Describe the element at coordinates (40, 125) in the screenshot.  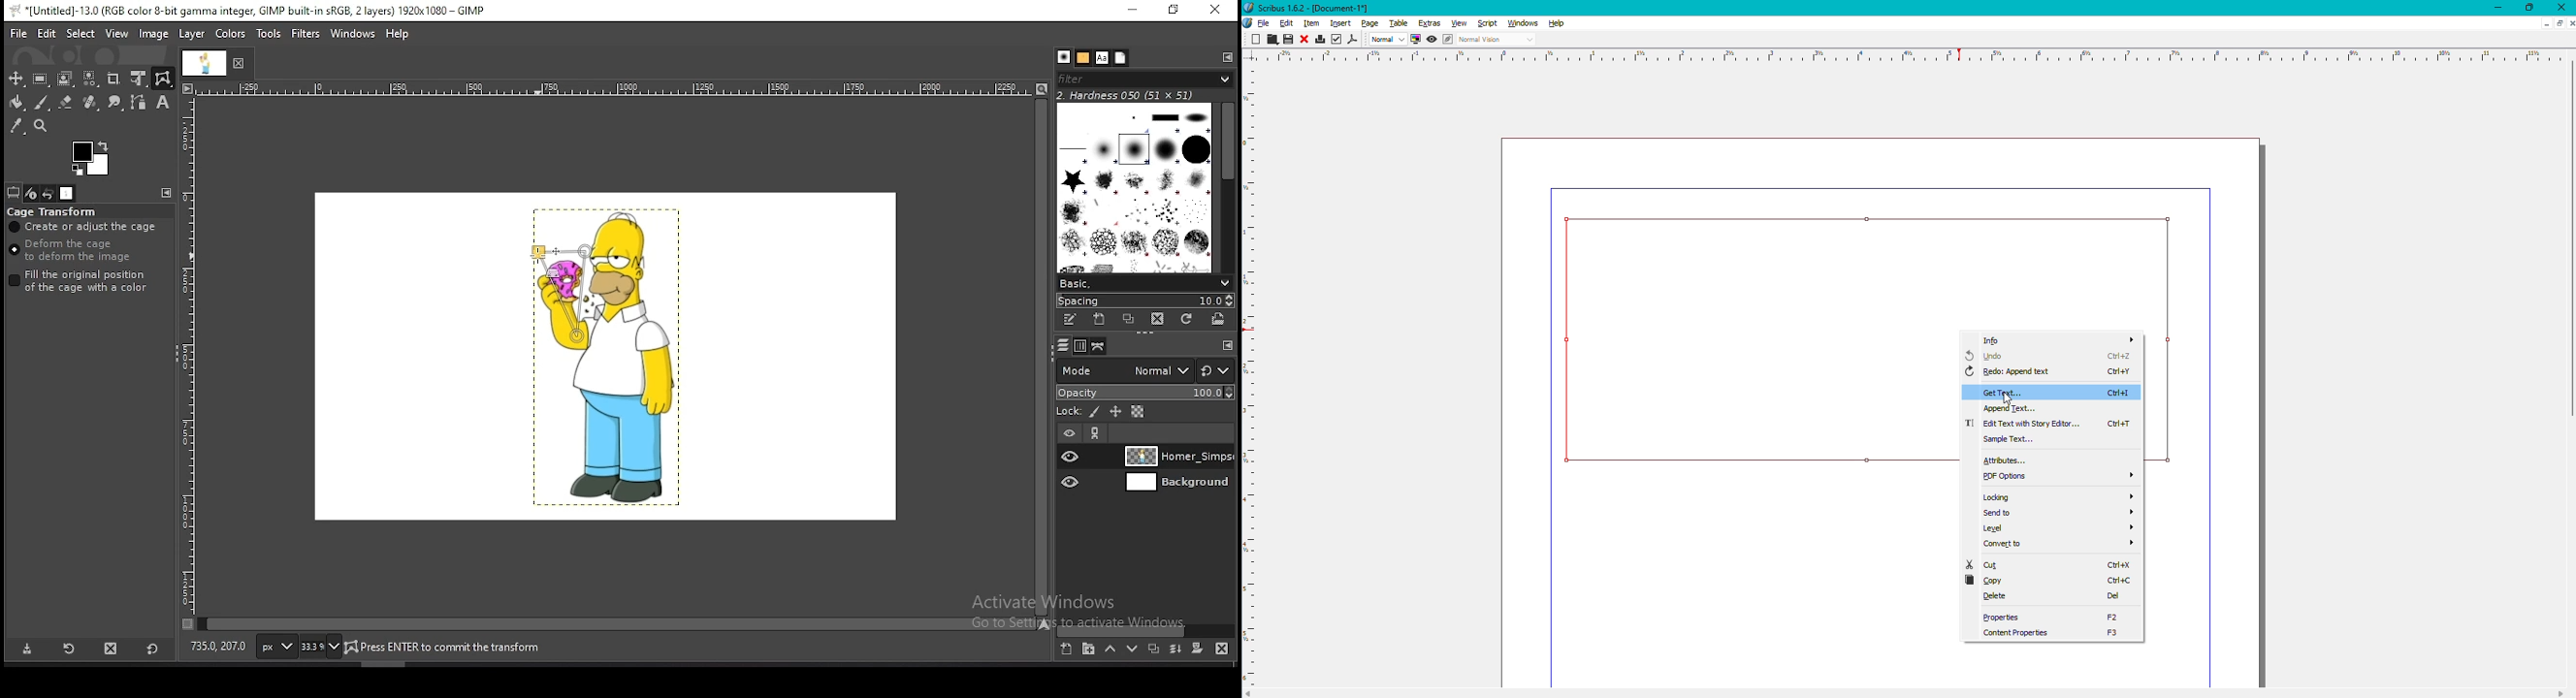
I see `zoom tool` at that location.